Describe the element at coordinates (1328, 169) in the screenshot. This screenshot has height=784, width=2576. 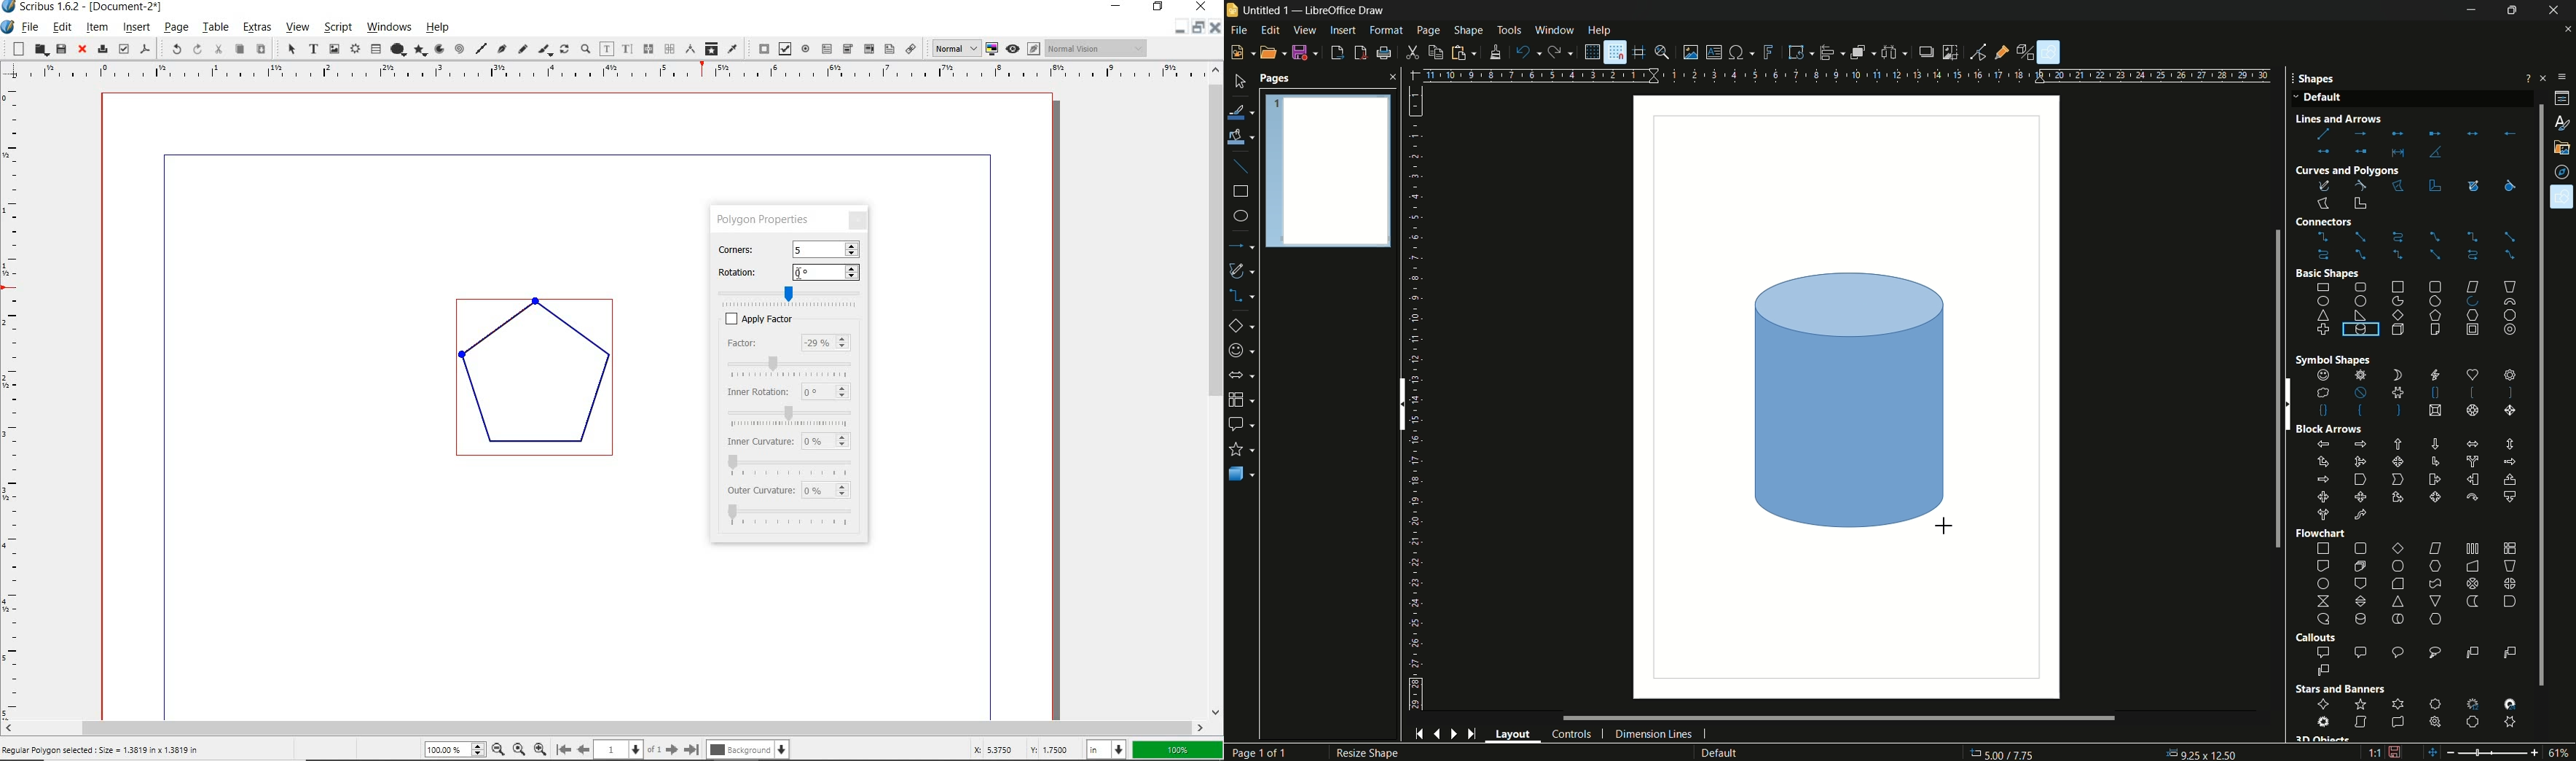
I see `Pages` at that location.